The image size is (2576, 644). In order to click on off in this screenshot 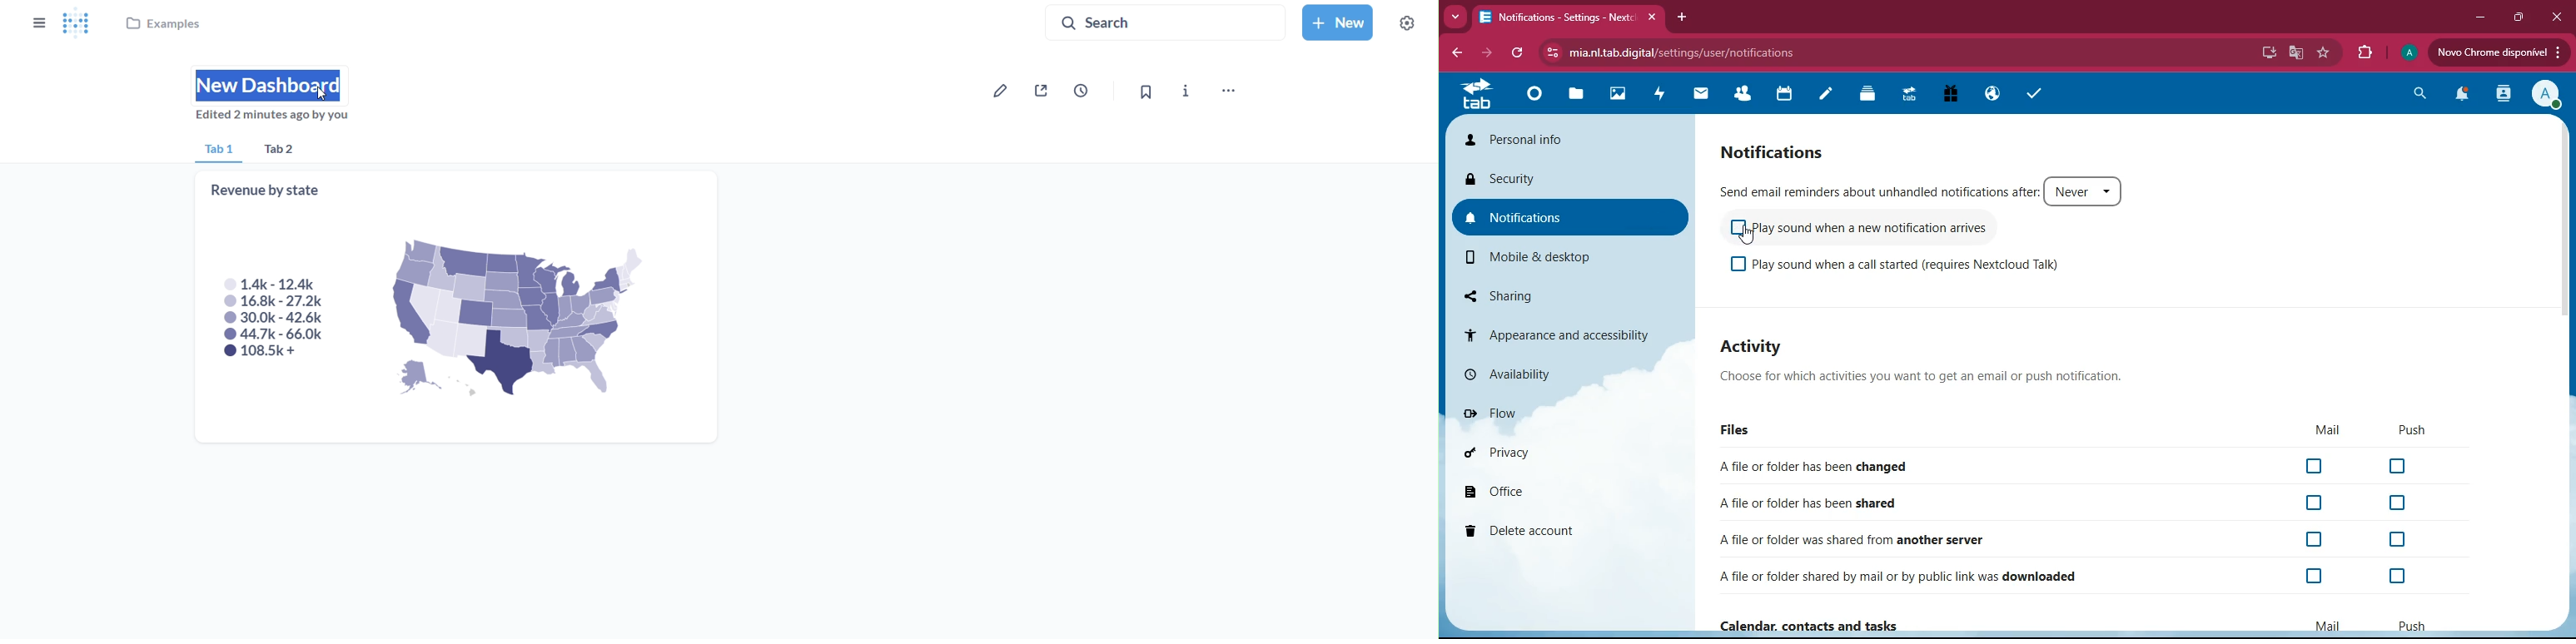, I will do `click(2395, 577)`.